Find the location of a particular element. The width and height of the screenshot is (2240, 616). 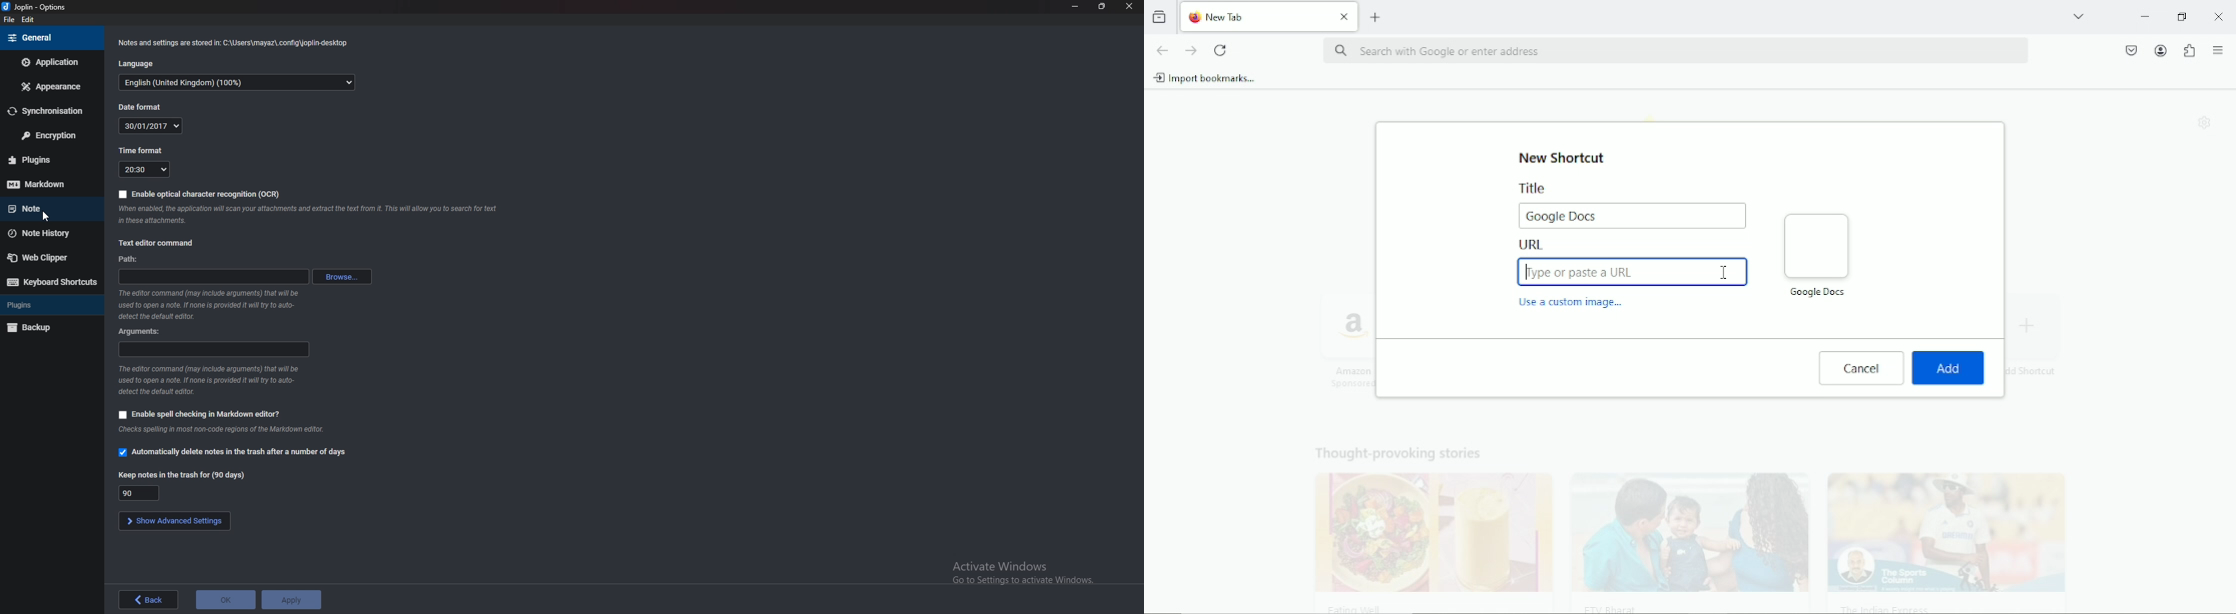

Application is located at coordinates (48, 61).